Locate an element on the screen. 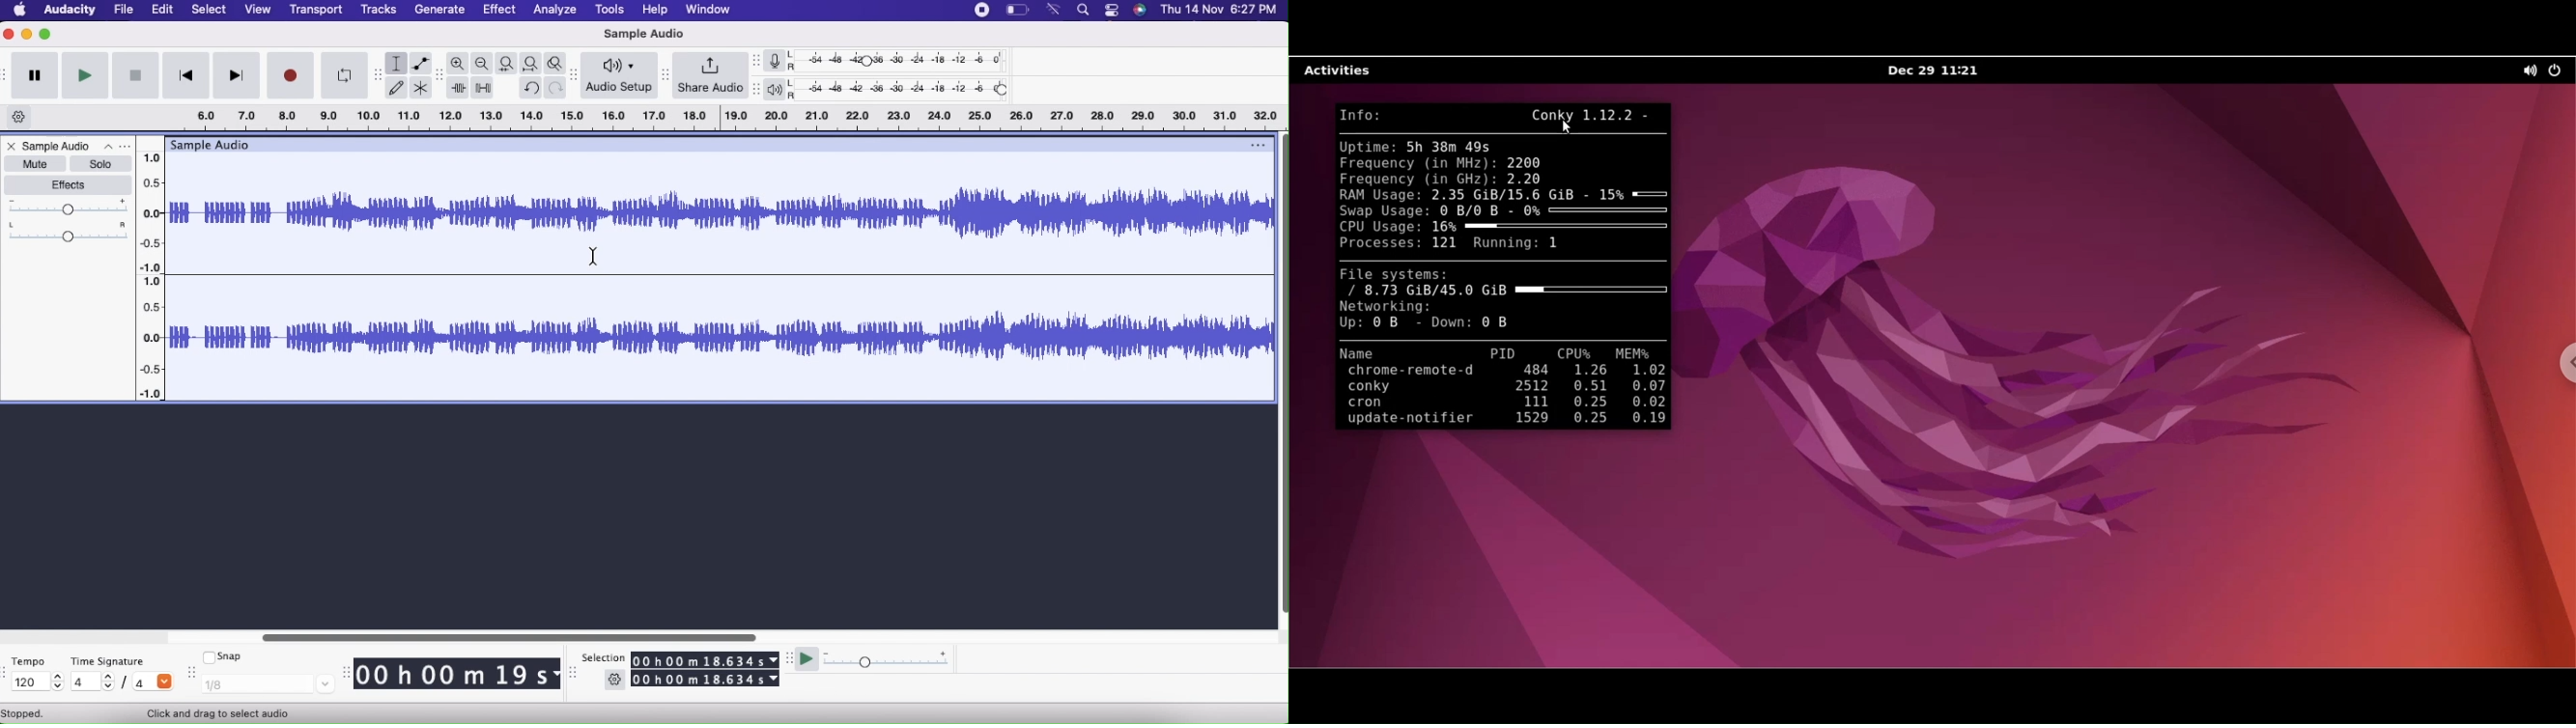 Image resolution: width=2576 pixels, height=728 pixels. Edit is located at coordinates (165, 11).